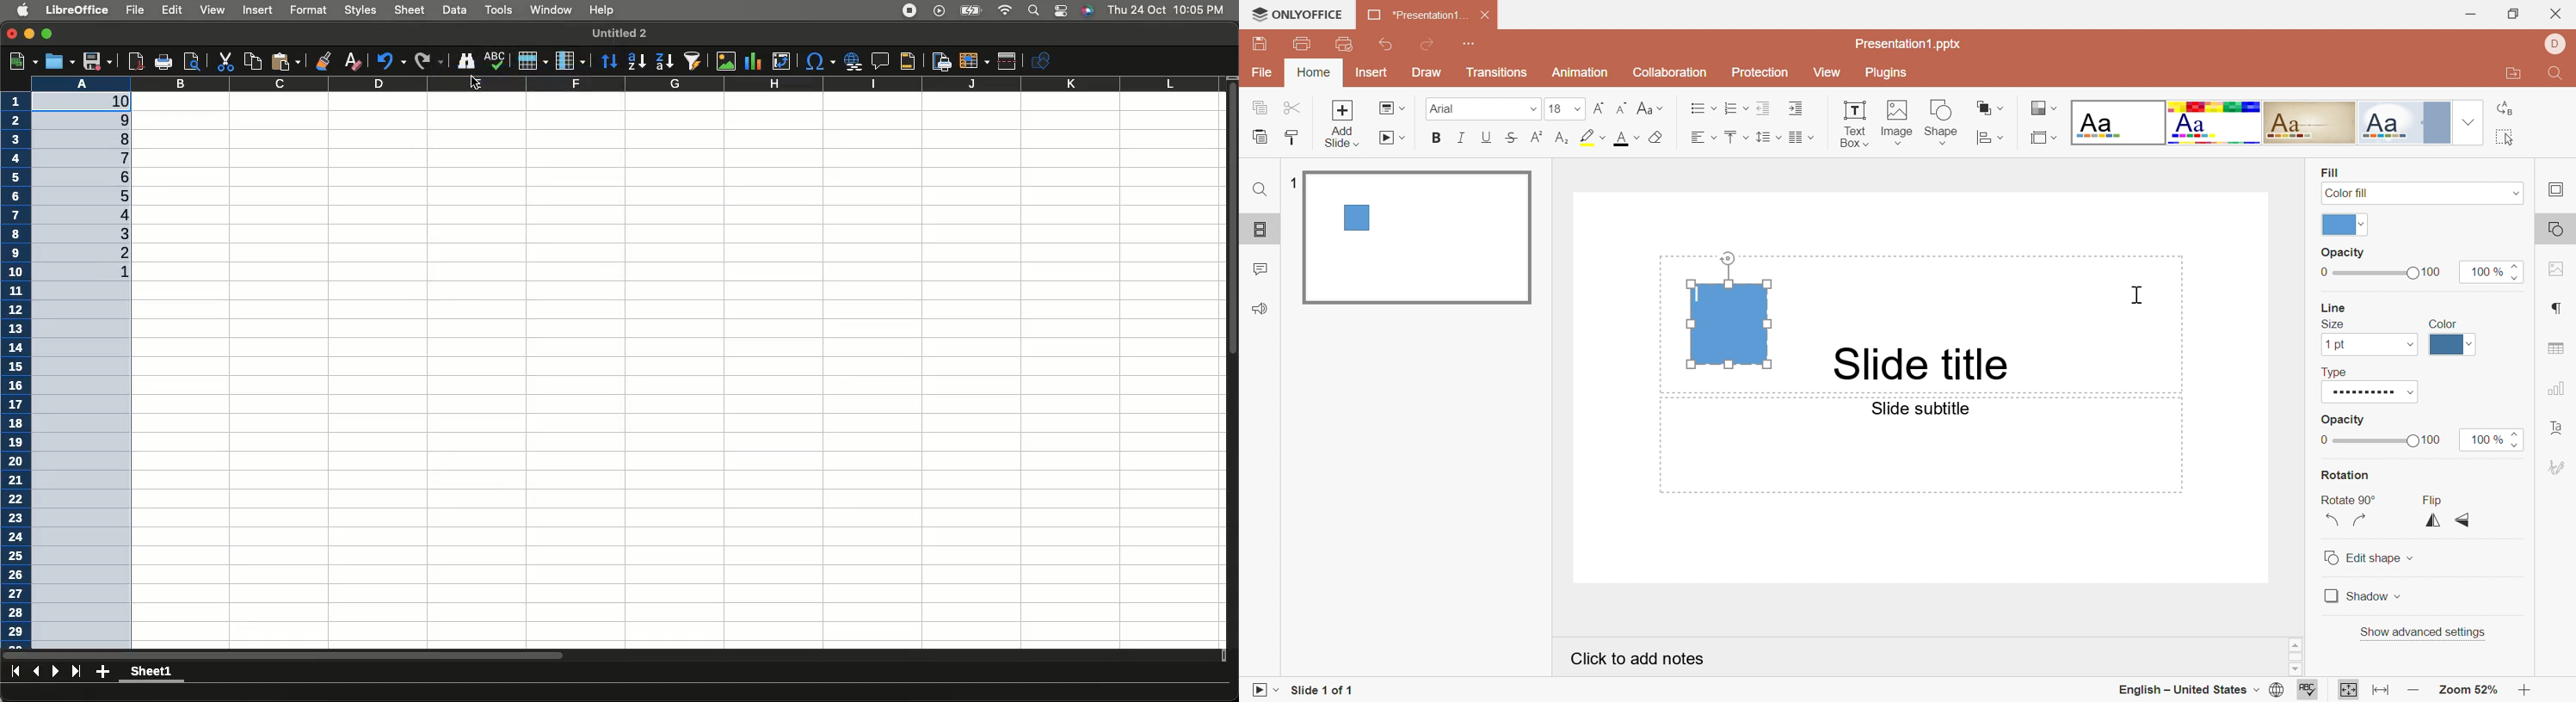  I want to click on Insert special characters, so click(819, 62).